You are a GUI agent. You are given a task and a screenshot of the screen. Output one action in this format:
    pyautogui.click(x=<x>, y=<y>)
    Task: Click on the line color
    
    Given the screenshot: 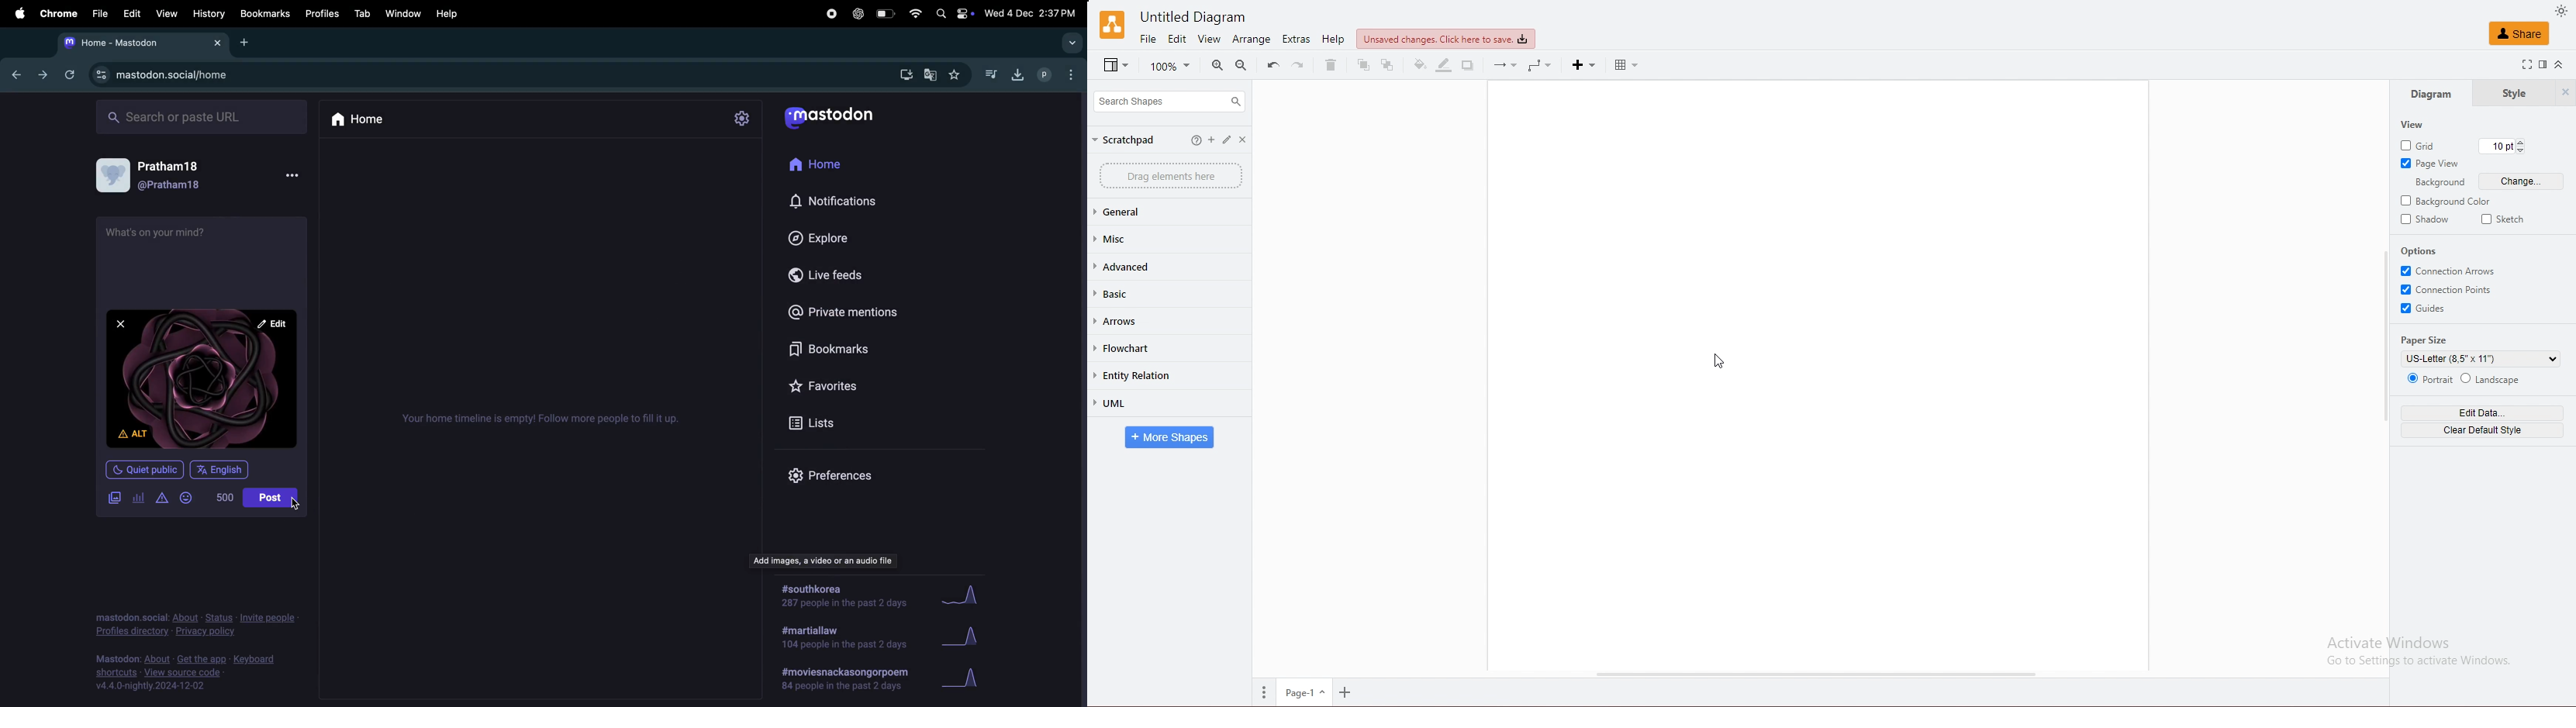 What is the action you would take?
    pyautogui.click(x=1443, y=66)
    